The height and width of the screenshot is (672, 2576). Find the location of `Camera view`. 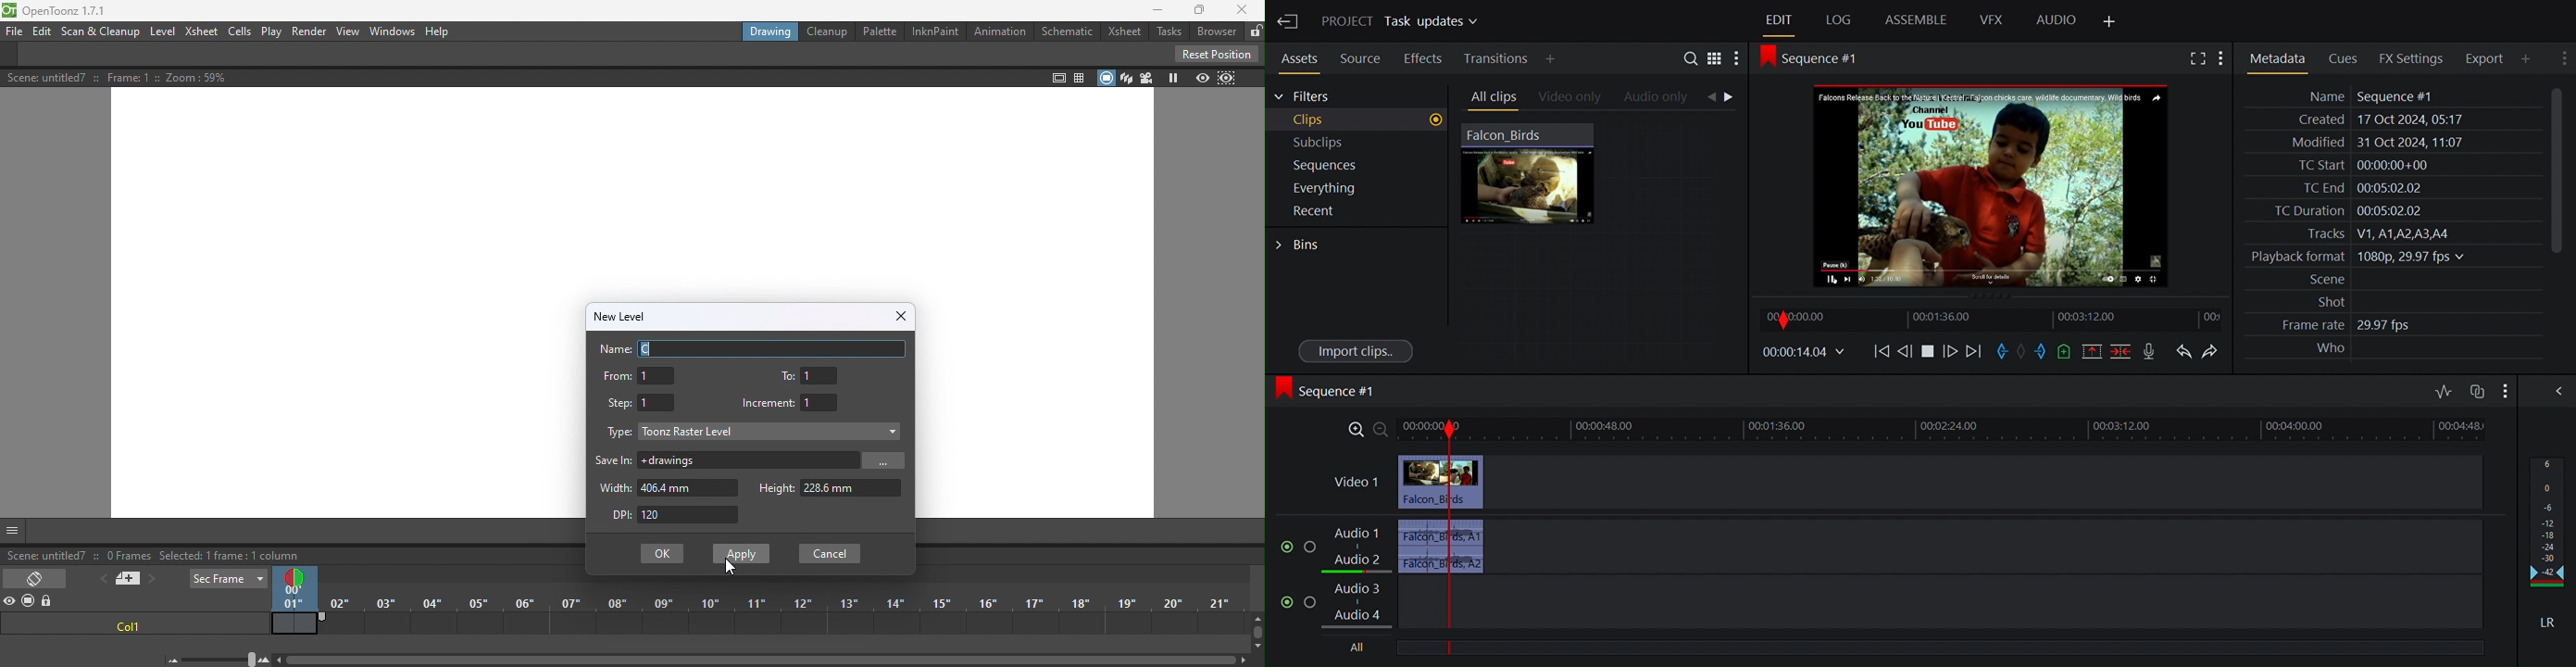

Camera view is located at coordinates (1145, 78).